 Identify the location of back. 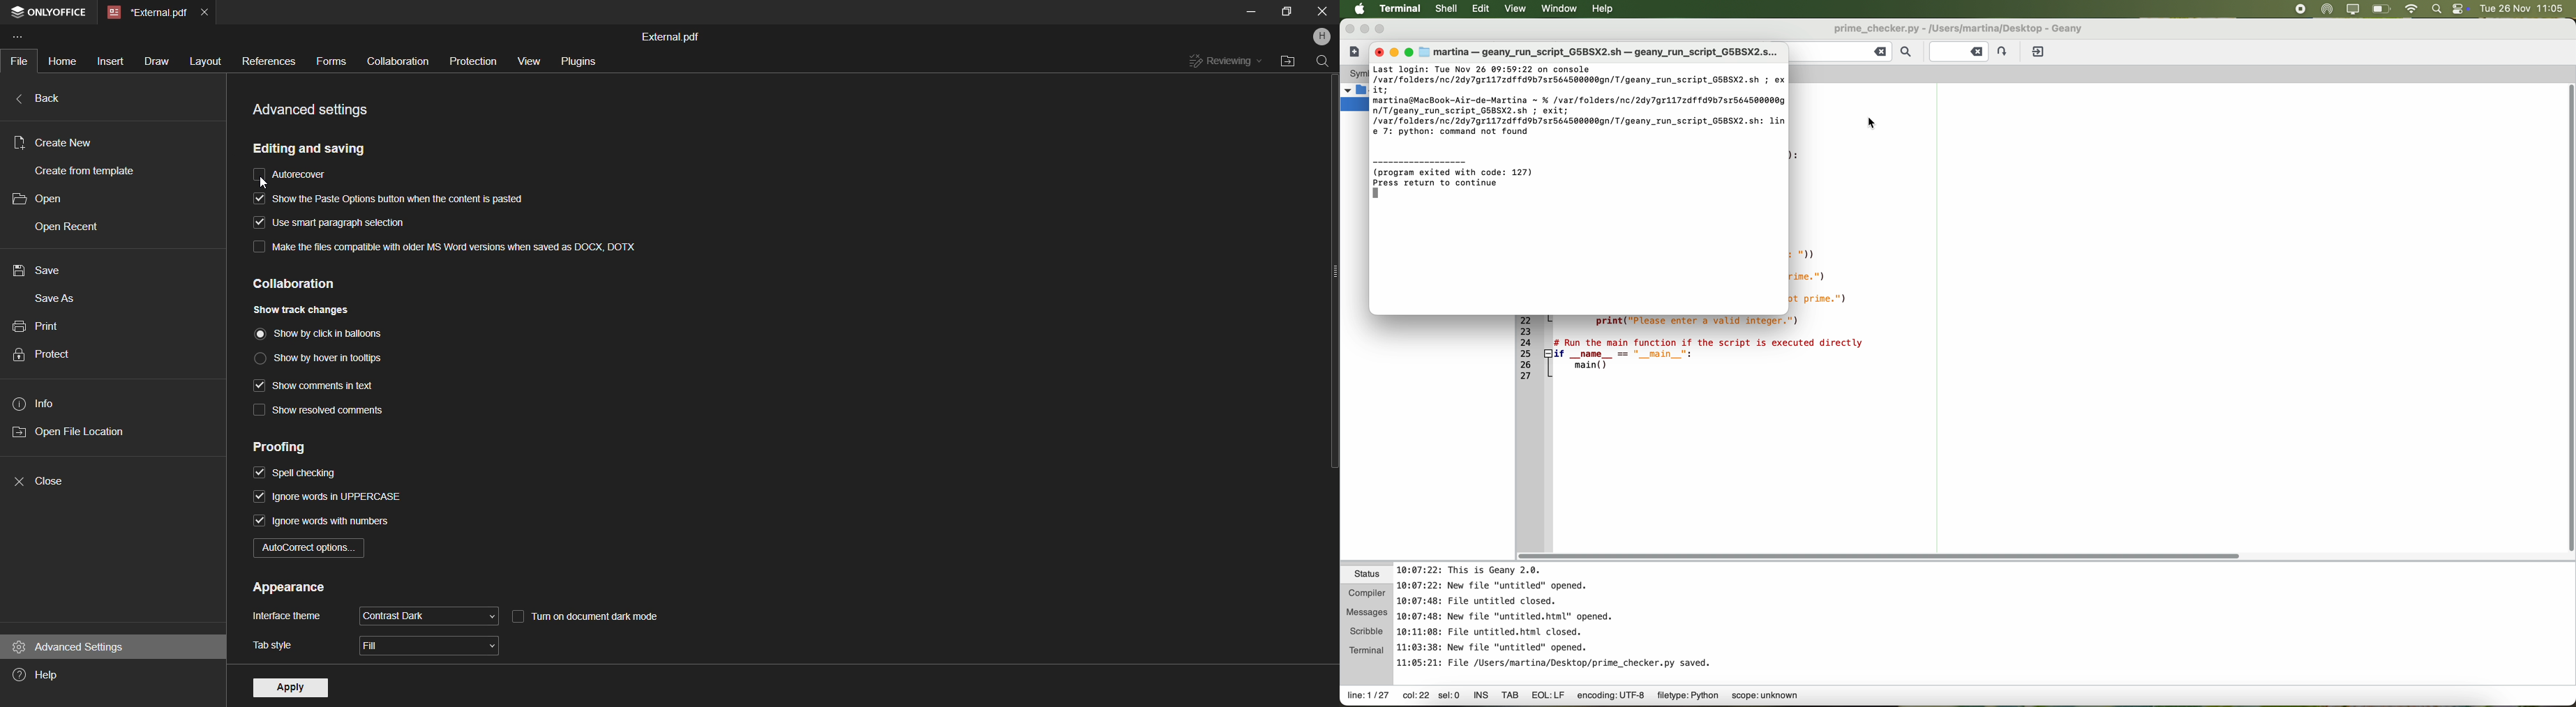
(54, 100).